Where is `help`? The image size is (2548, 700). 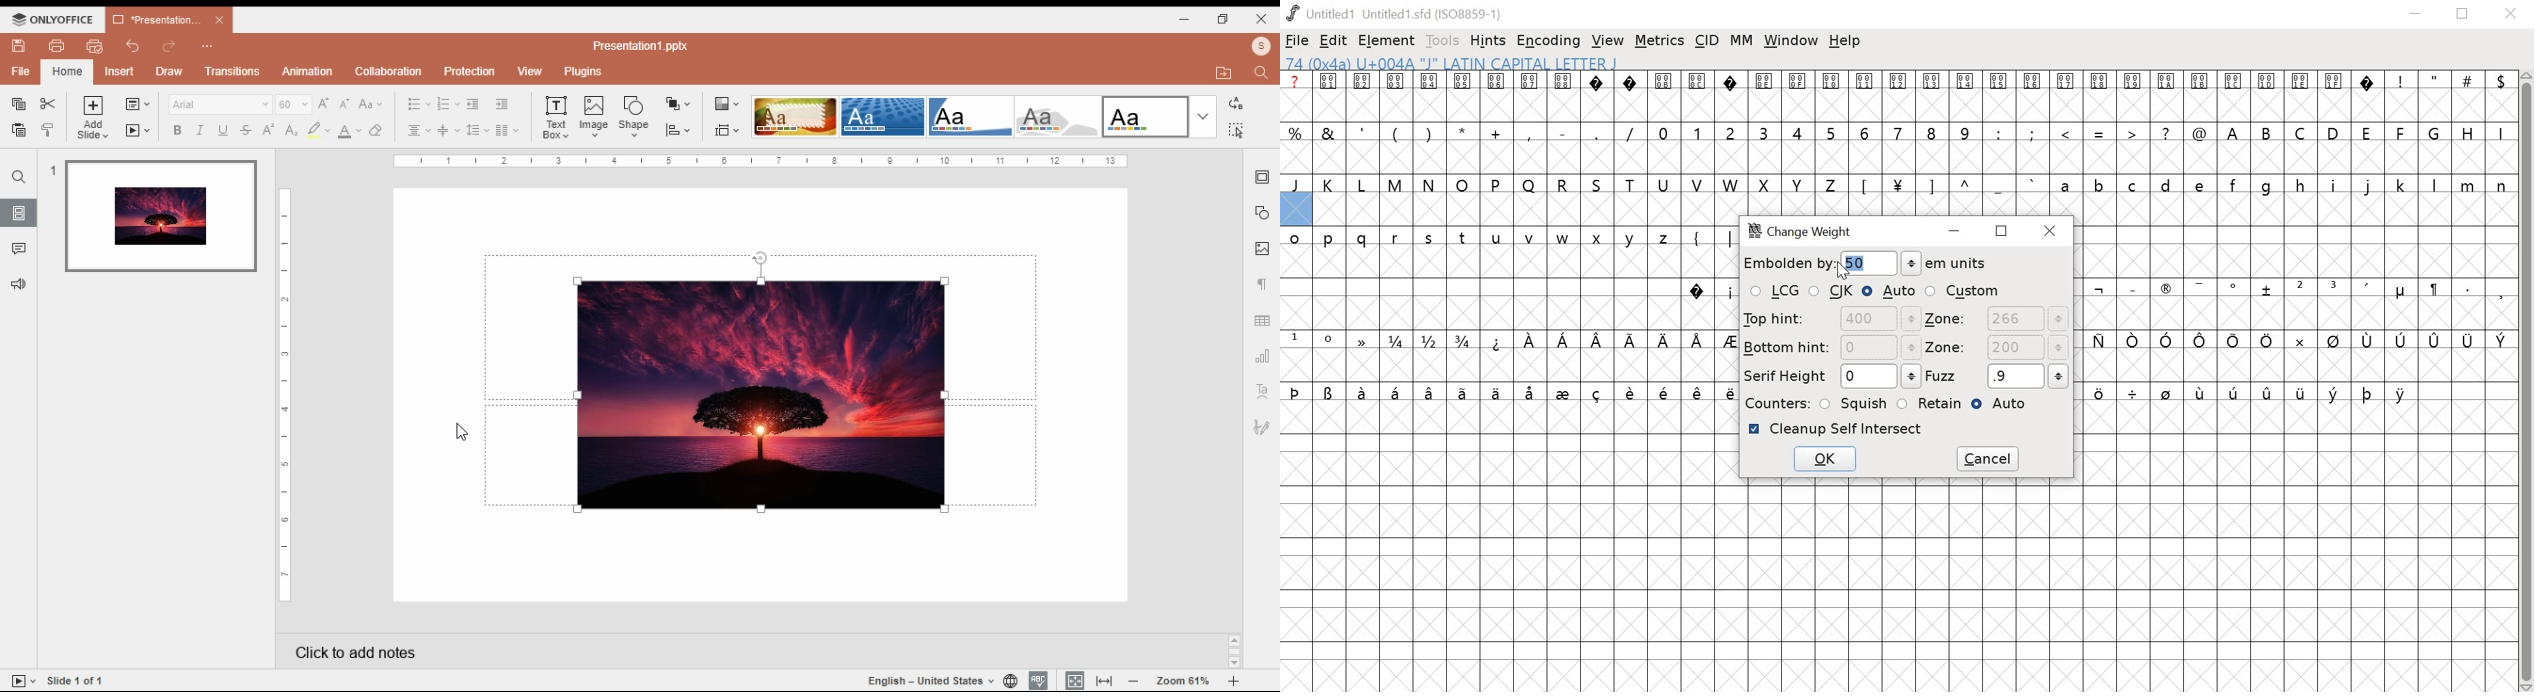
help is located at coordinates (1845, 41).